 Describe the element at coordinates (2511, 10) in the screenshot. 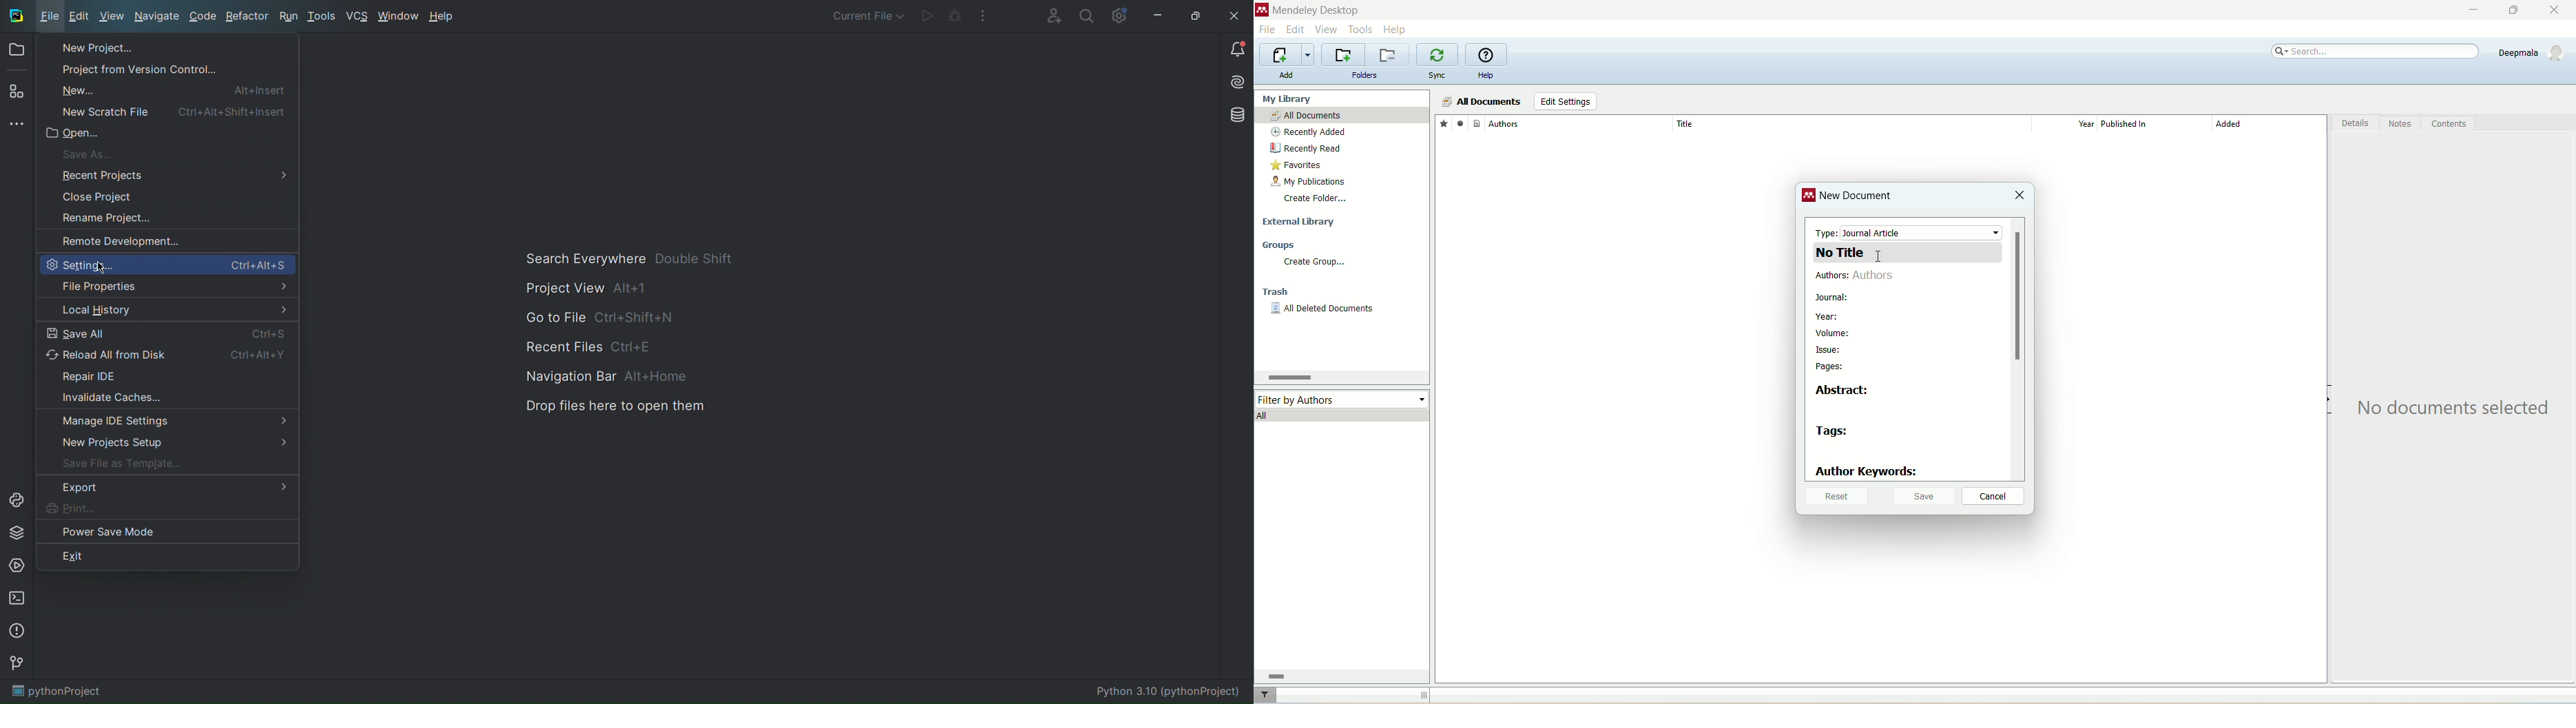

I see `maximize` at that location.